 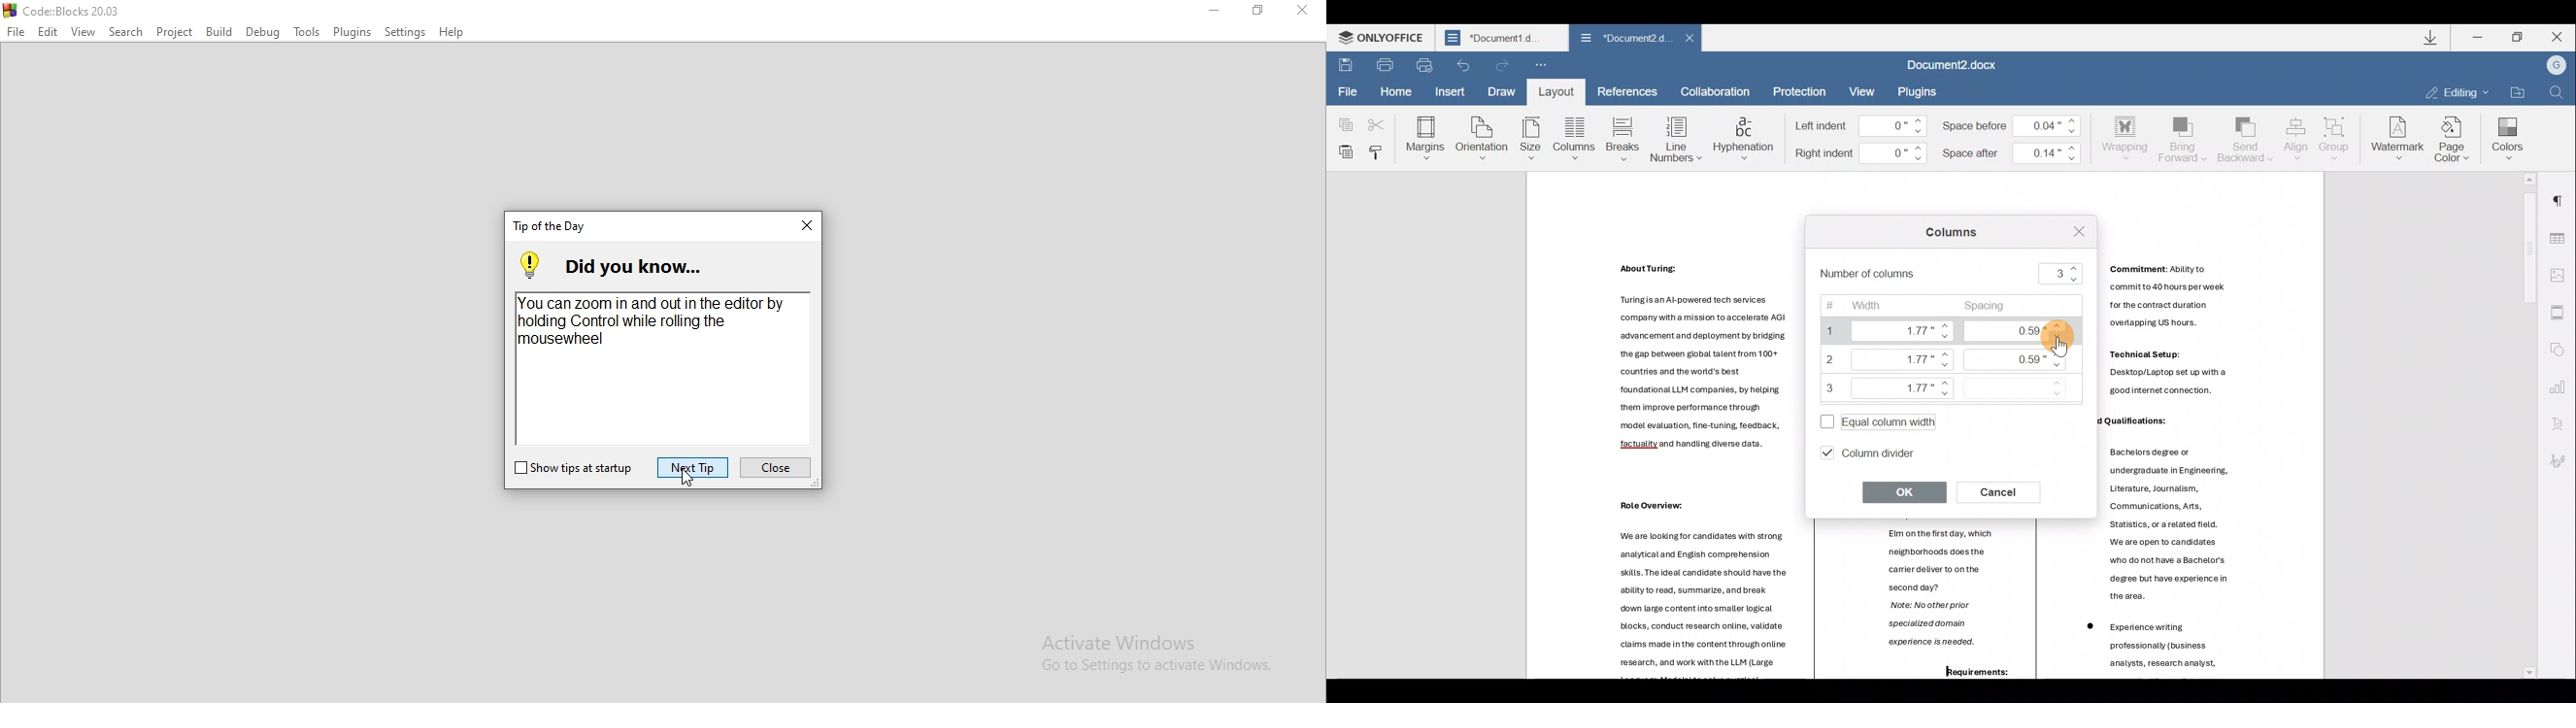 I want to click on , so click(x=2182, y=523).